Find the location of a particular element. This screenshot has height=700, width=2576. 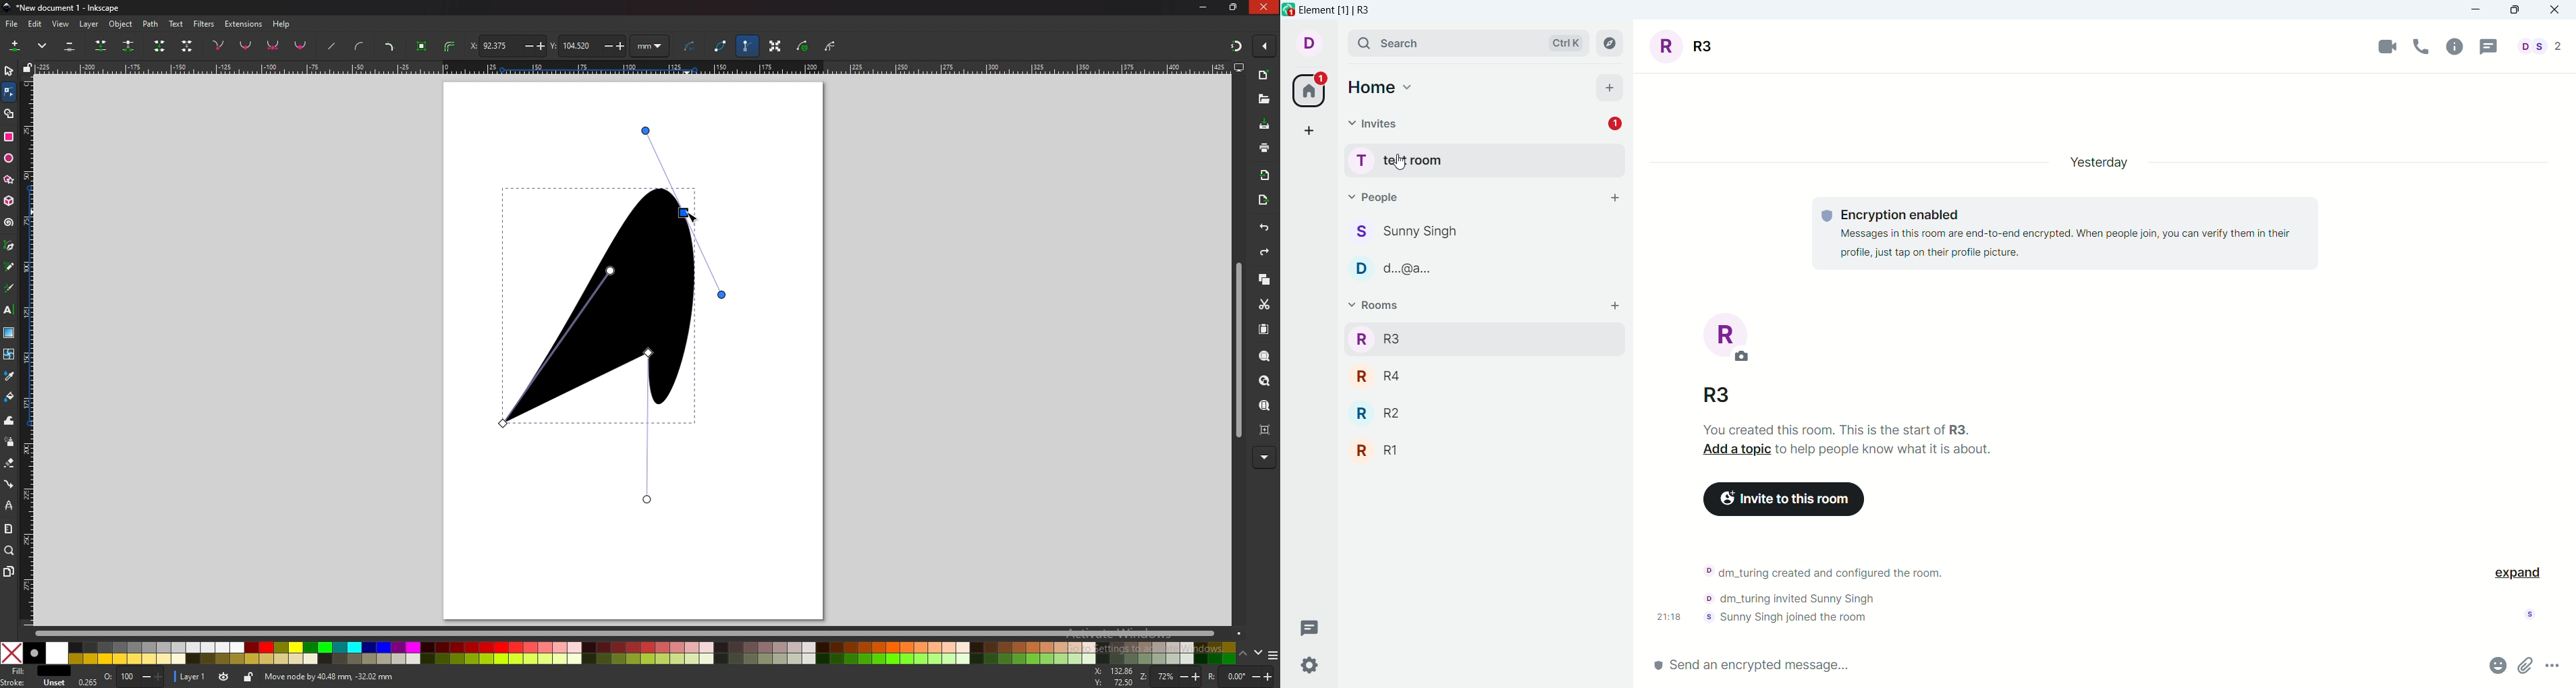

join selected nodes is located at coordinates (101, 46).